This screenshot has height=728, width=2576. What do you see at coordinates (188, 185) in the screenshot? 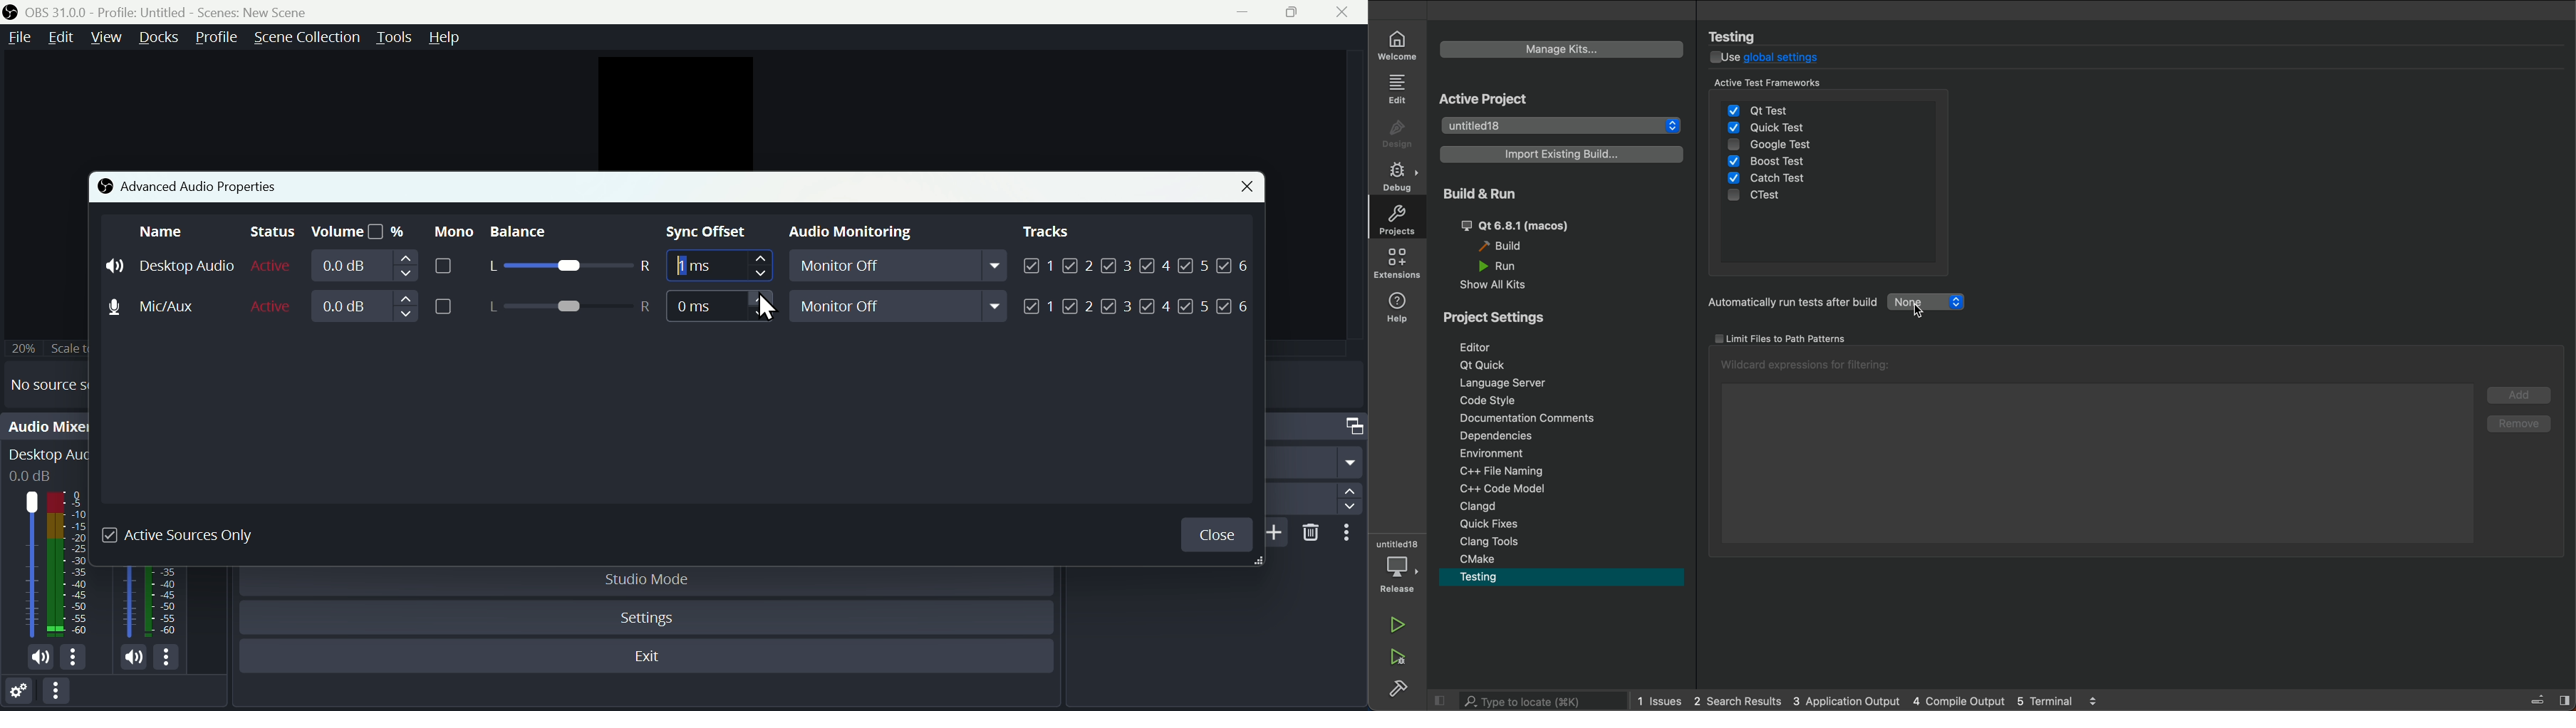
I see `Advanced audio properties` at bounding box center [188, 185].